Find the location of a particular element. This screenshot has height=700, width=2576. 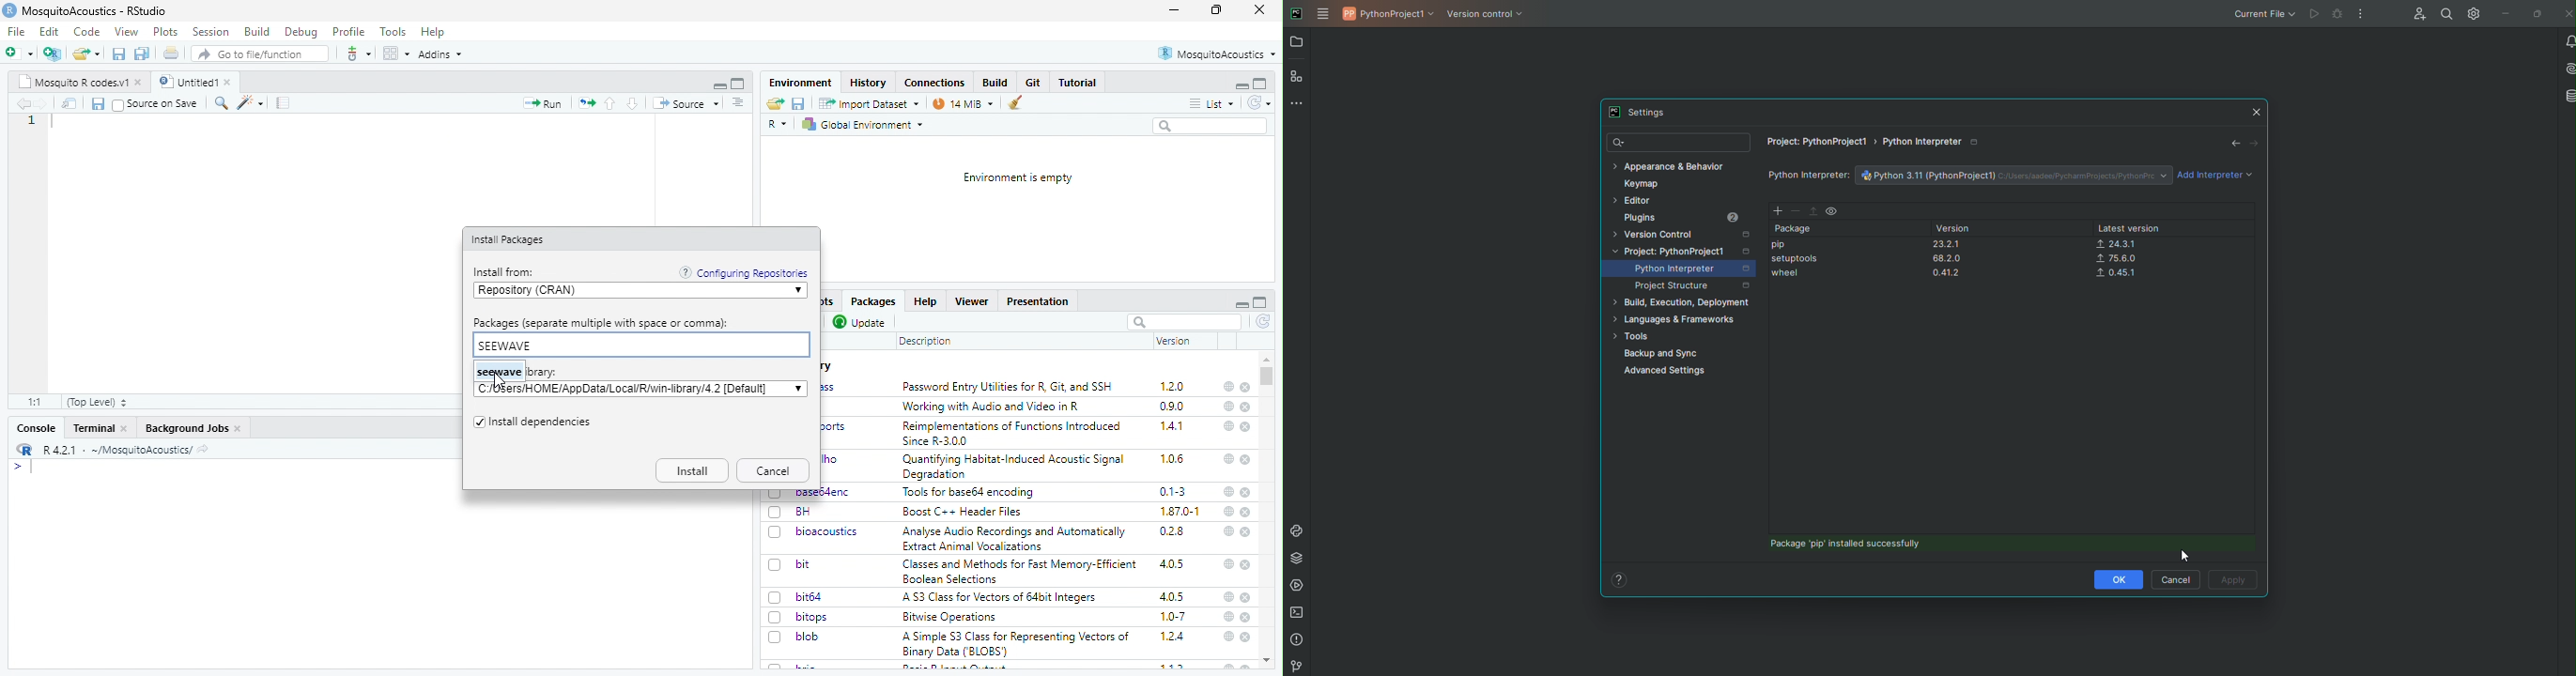

web is located at coordinates (1230, 407).